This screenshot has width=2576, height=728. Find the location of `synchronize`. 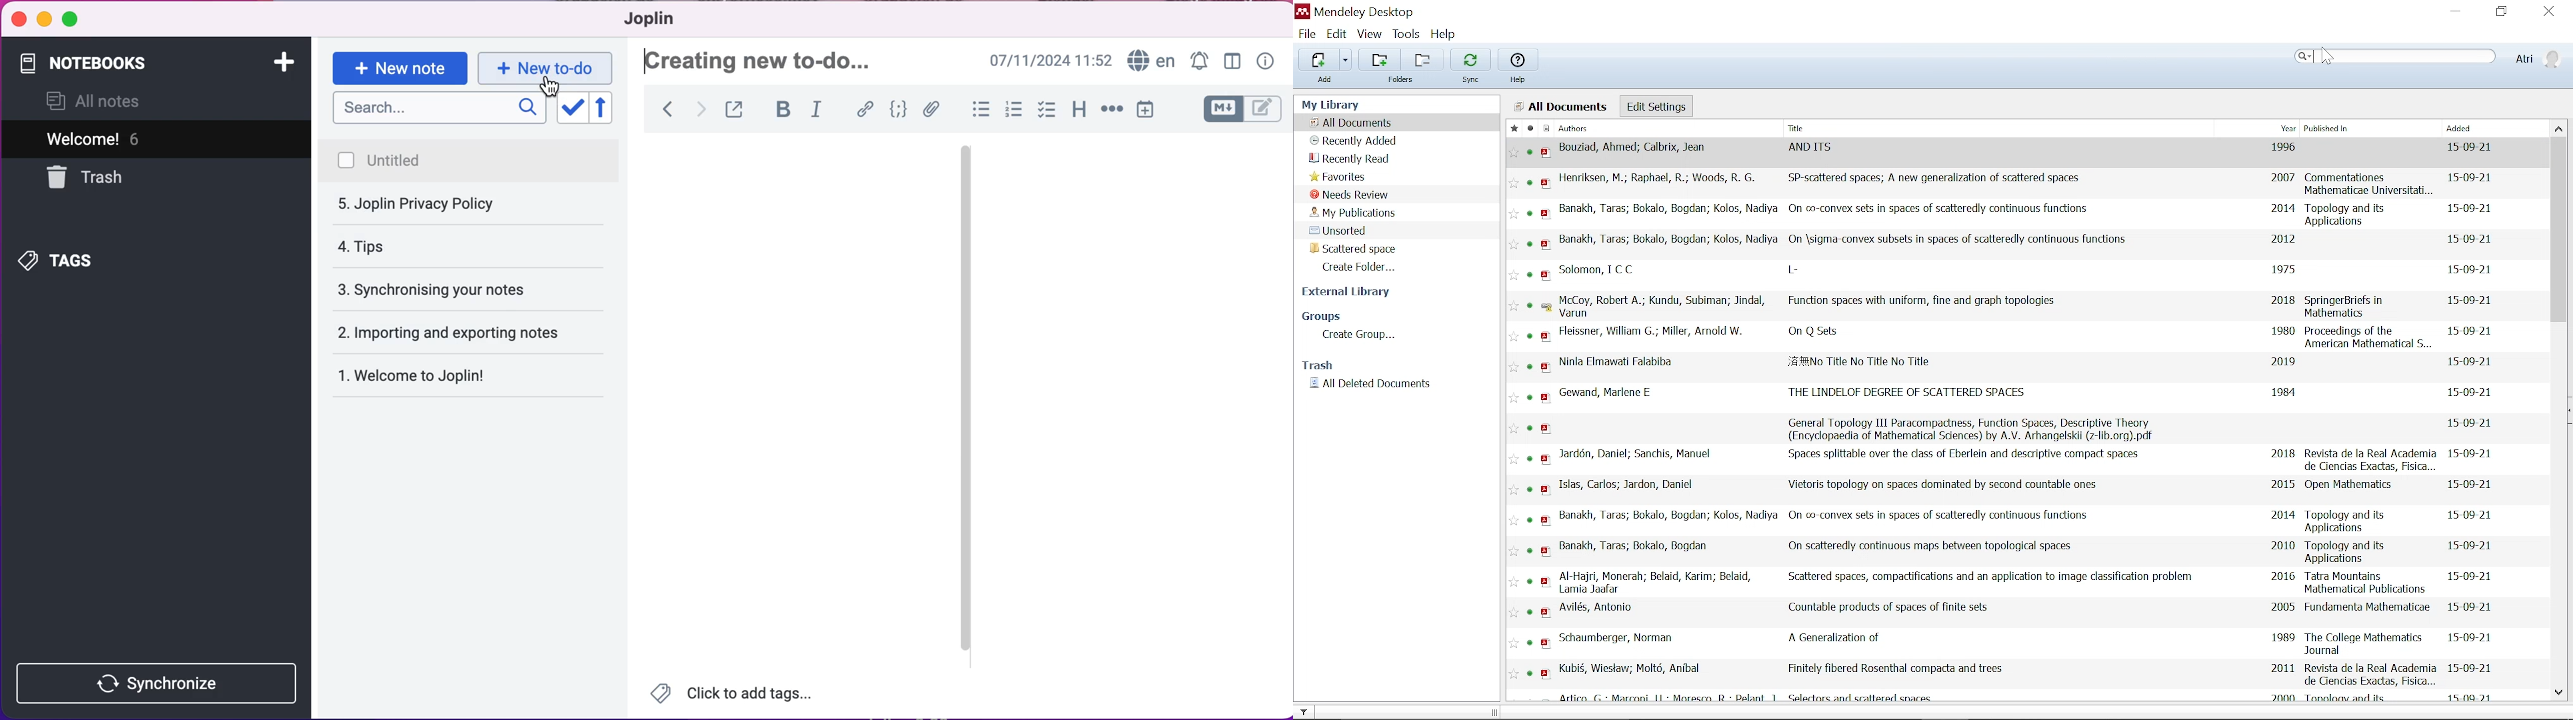

synchronize is located at coordinates (160, 683).